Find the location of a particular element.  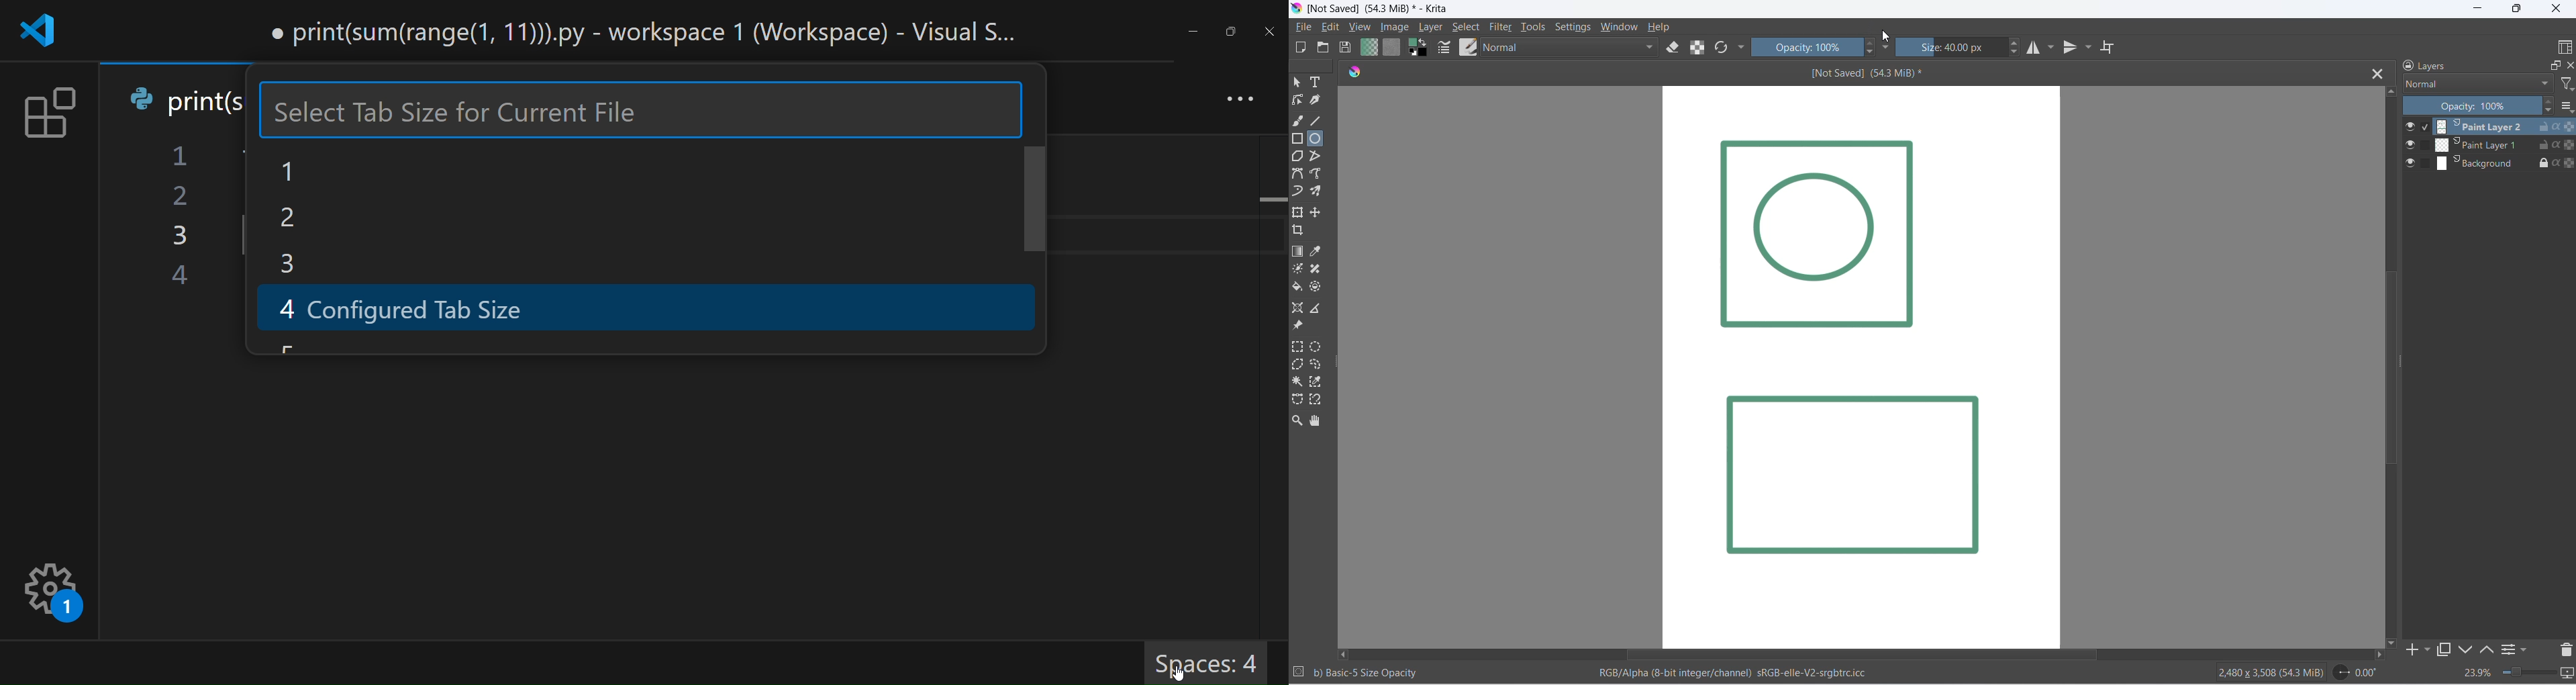

horizontal mirror tool is located at coordinates (2041, 48).